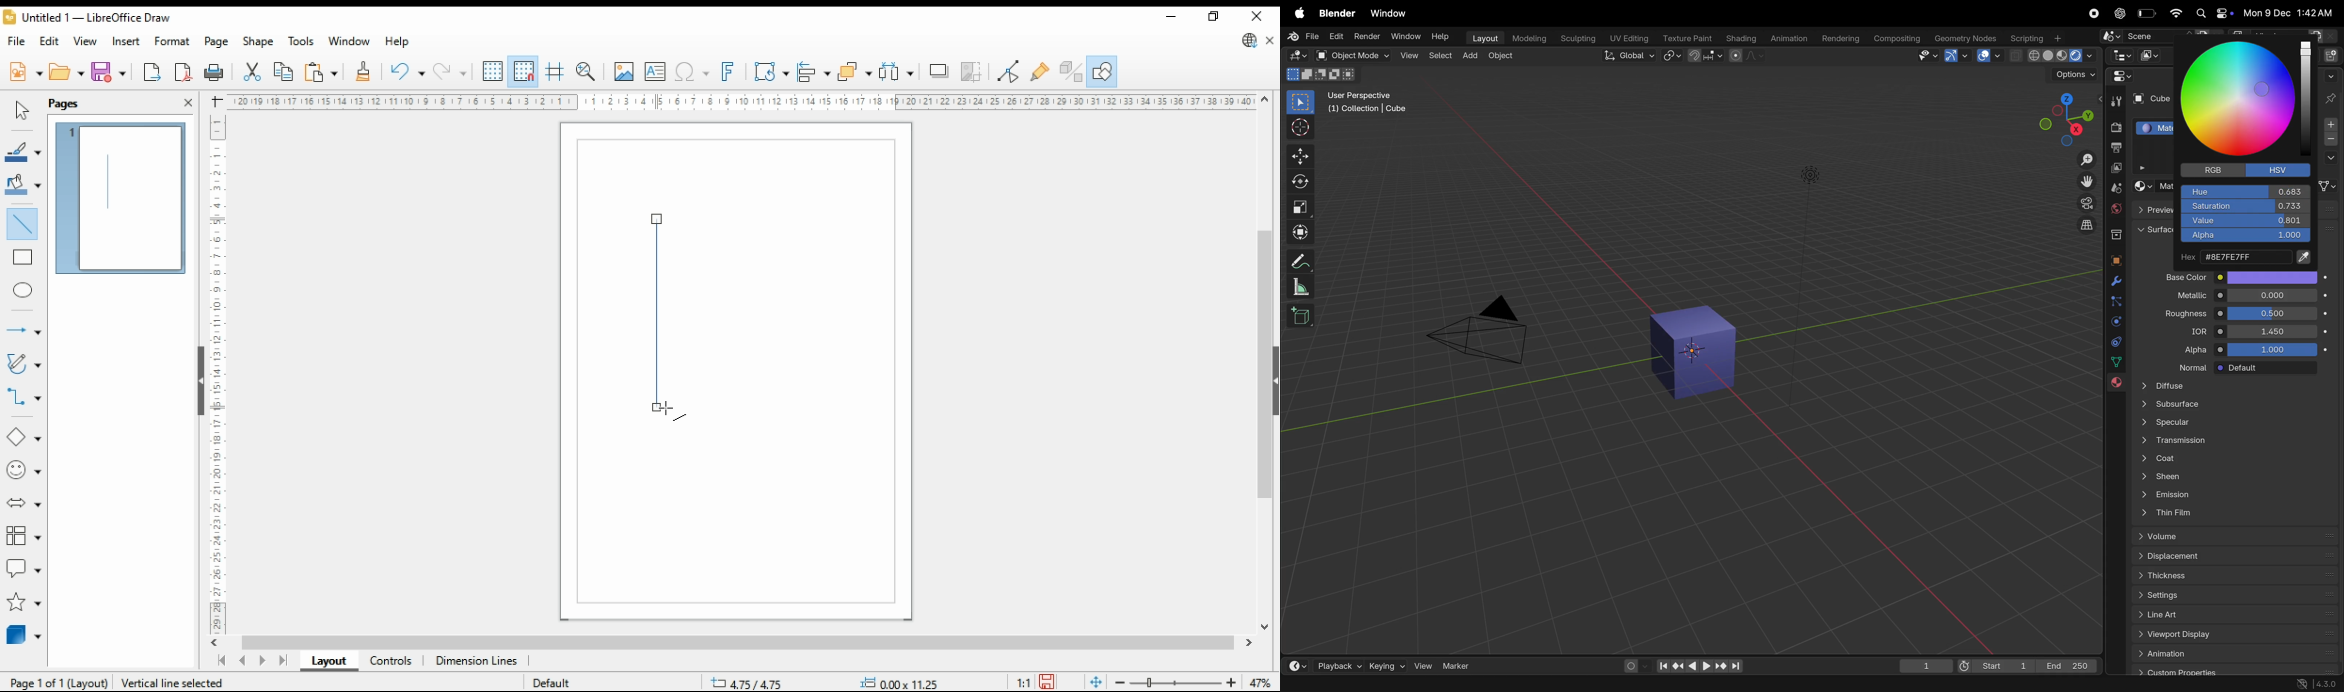 This screenshot has width=2352, height=700. I want to click on date and time, so click(2290, 12).